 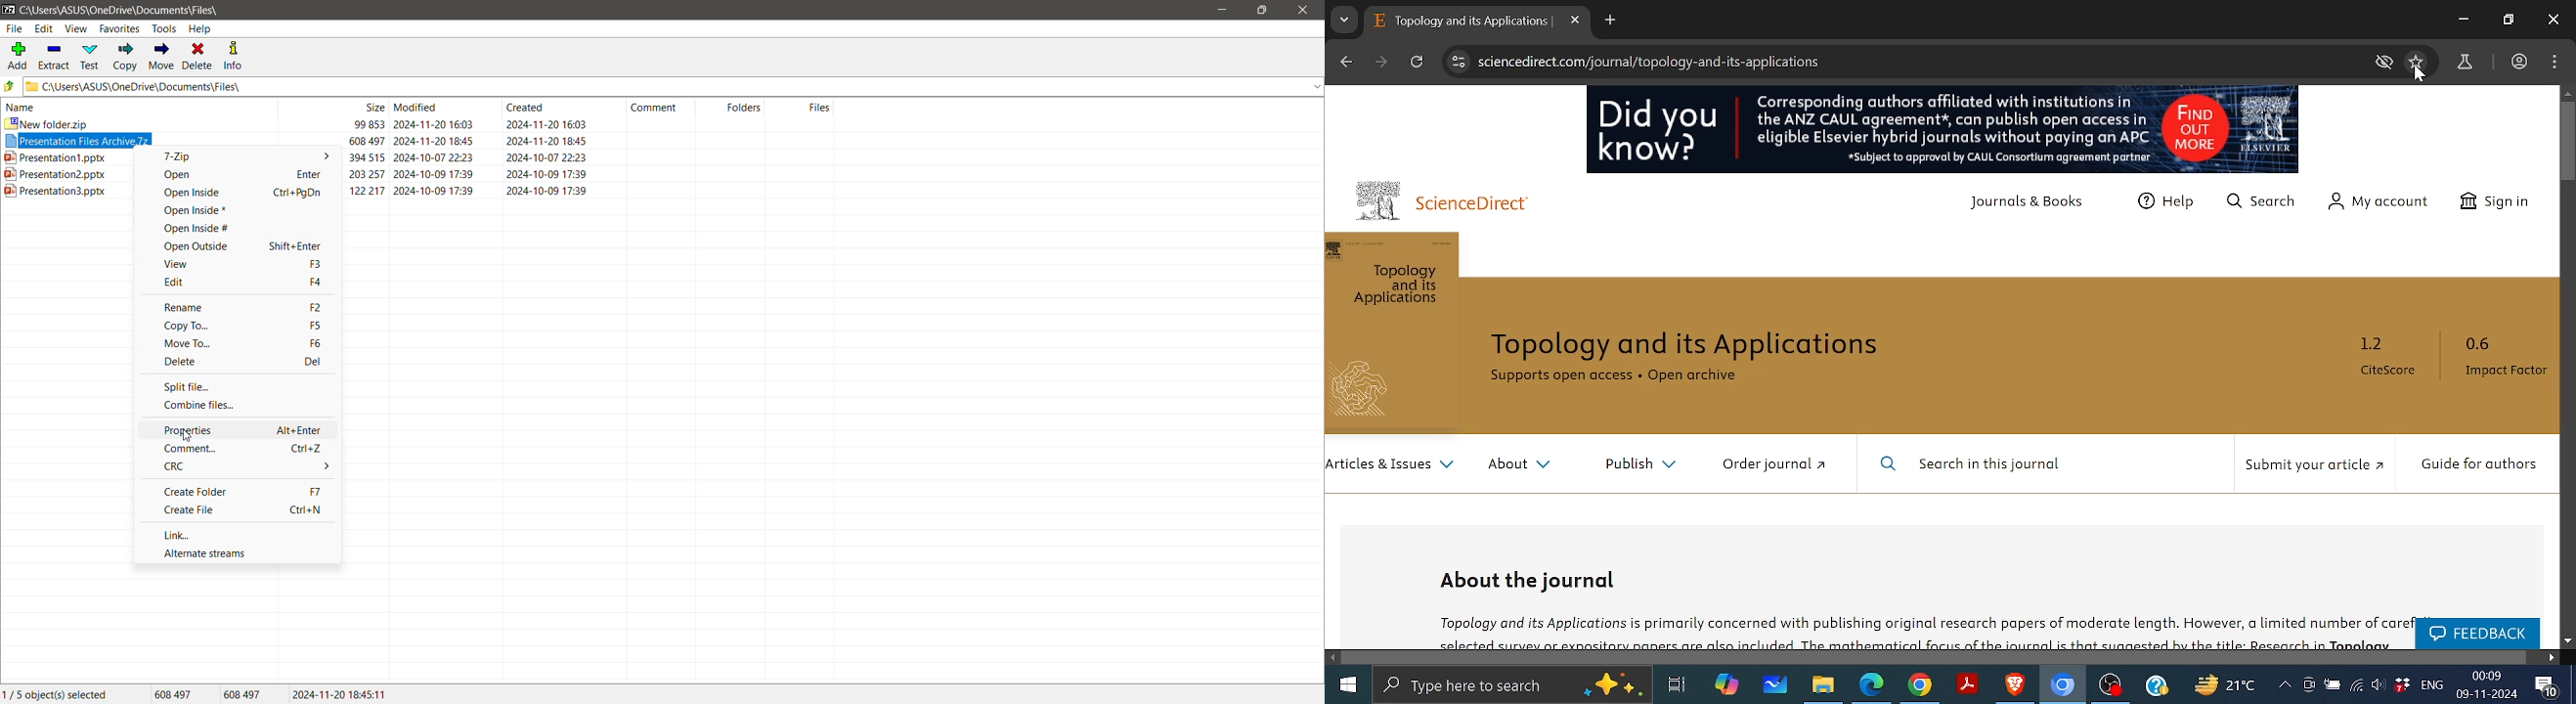 What do you see at coordinates (2063, 685) in the screenshot?
I see `Chromium` at bounding box center [2063, 685].